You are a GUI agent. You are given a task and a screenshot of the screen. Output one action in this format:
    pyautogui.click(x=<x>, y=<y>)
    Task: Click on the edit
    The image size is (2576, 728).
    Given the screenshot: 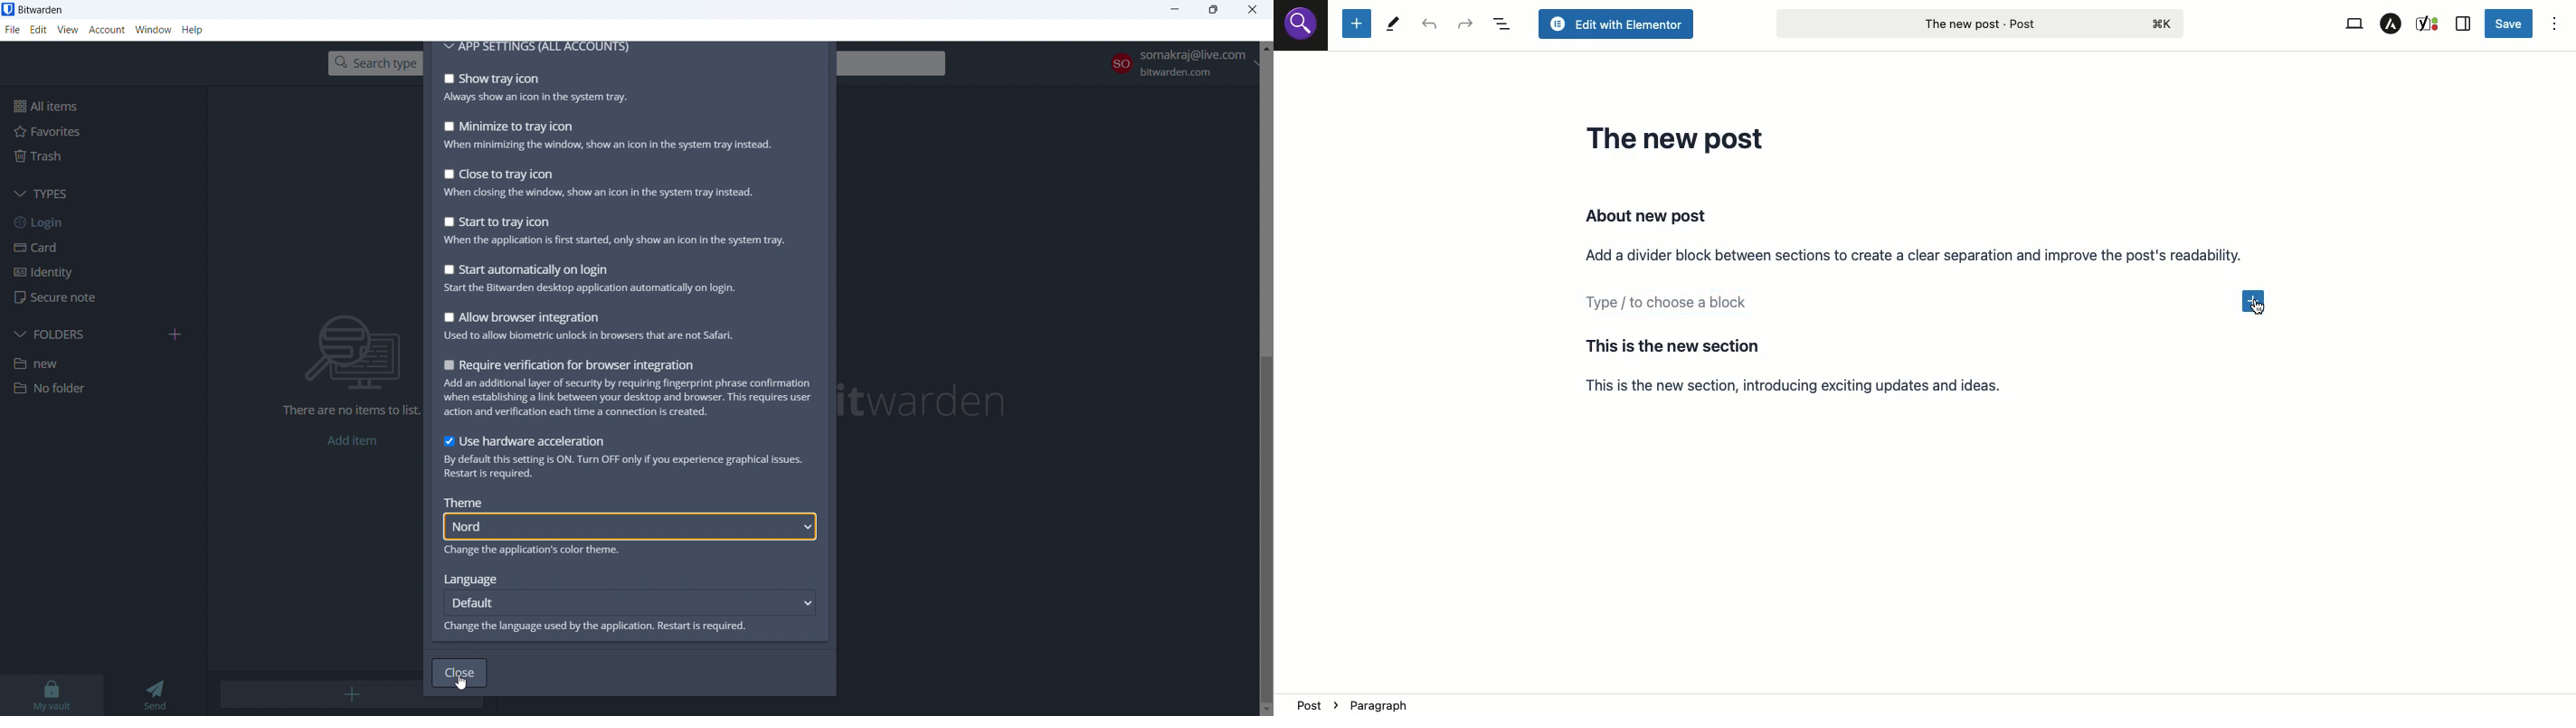 What is the action you would take?
    pyautogui.click(x=39, y=30)
    